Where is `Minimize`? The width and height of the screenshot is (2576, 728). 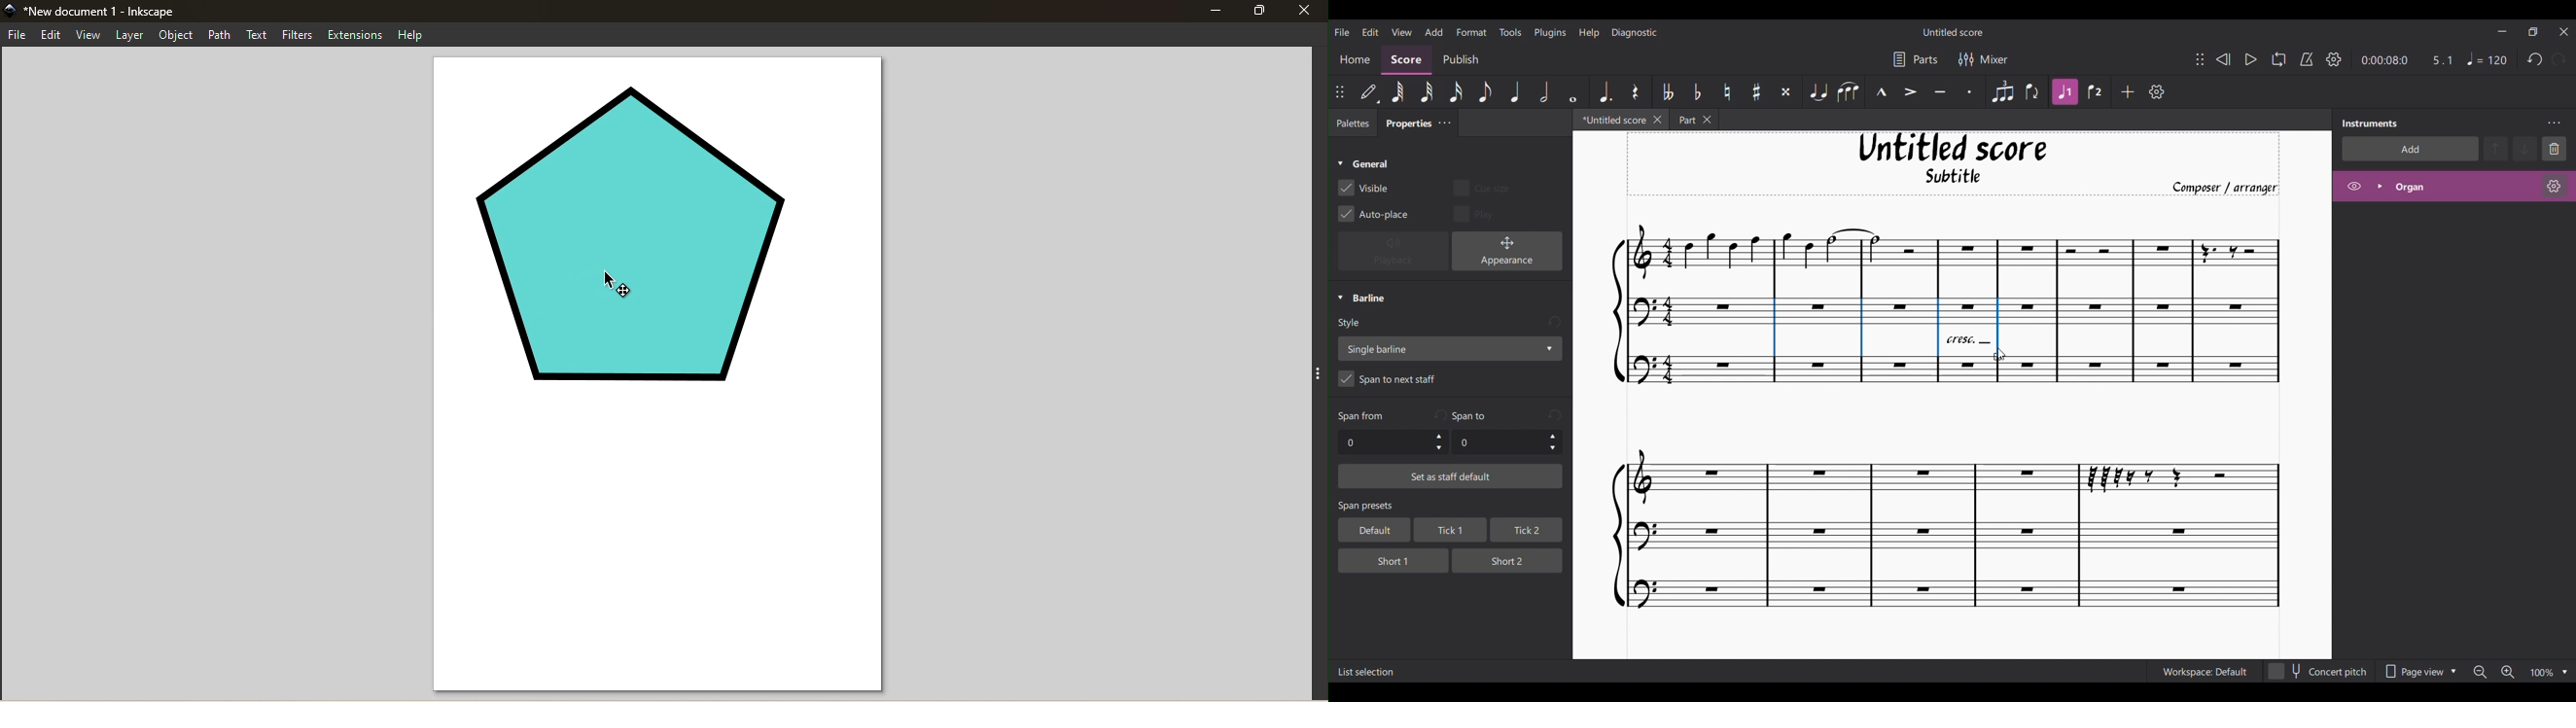 Minimize is located at coordinates (2502, 31).